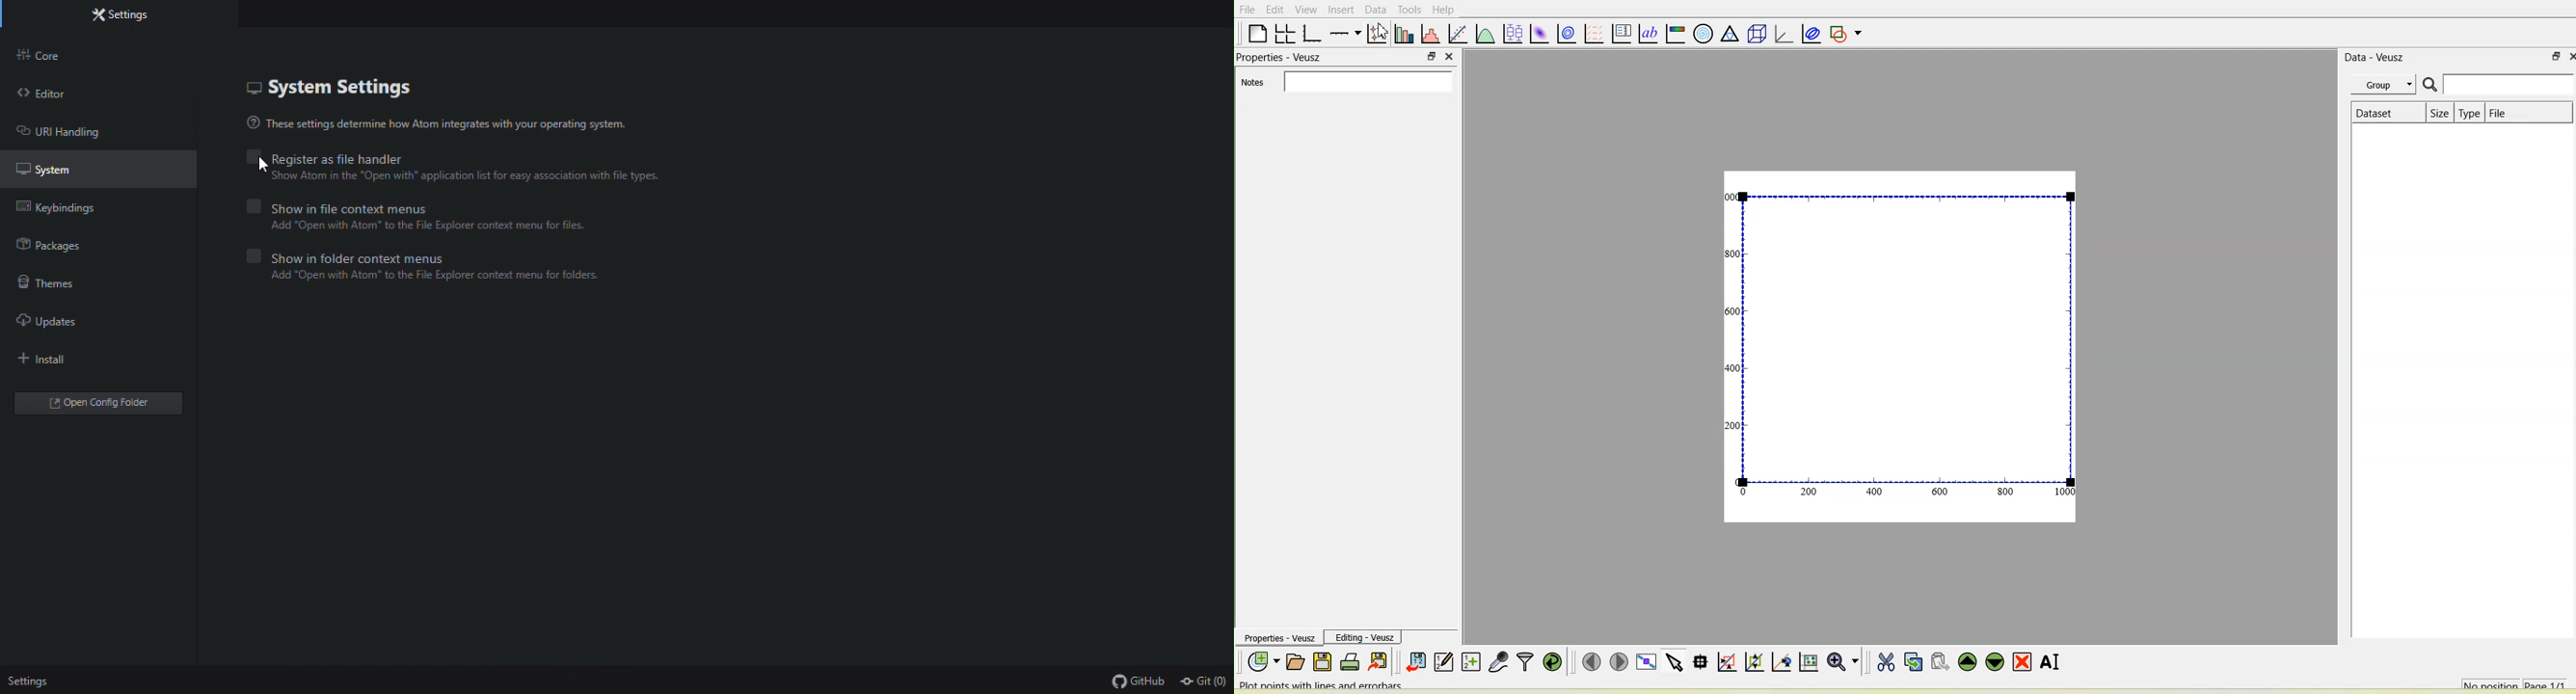 Image resolution: width=2576 pixels, height=700 pixels. What do you see at coordinates (1734, 253) in the screenshot?
I see `300` at bounding box center [1734, 253].